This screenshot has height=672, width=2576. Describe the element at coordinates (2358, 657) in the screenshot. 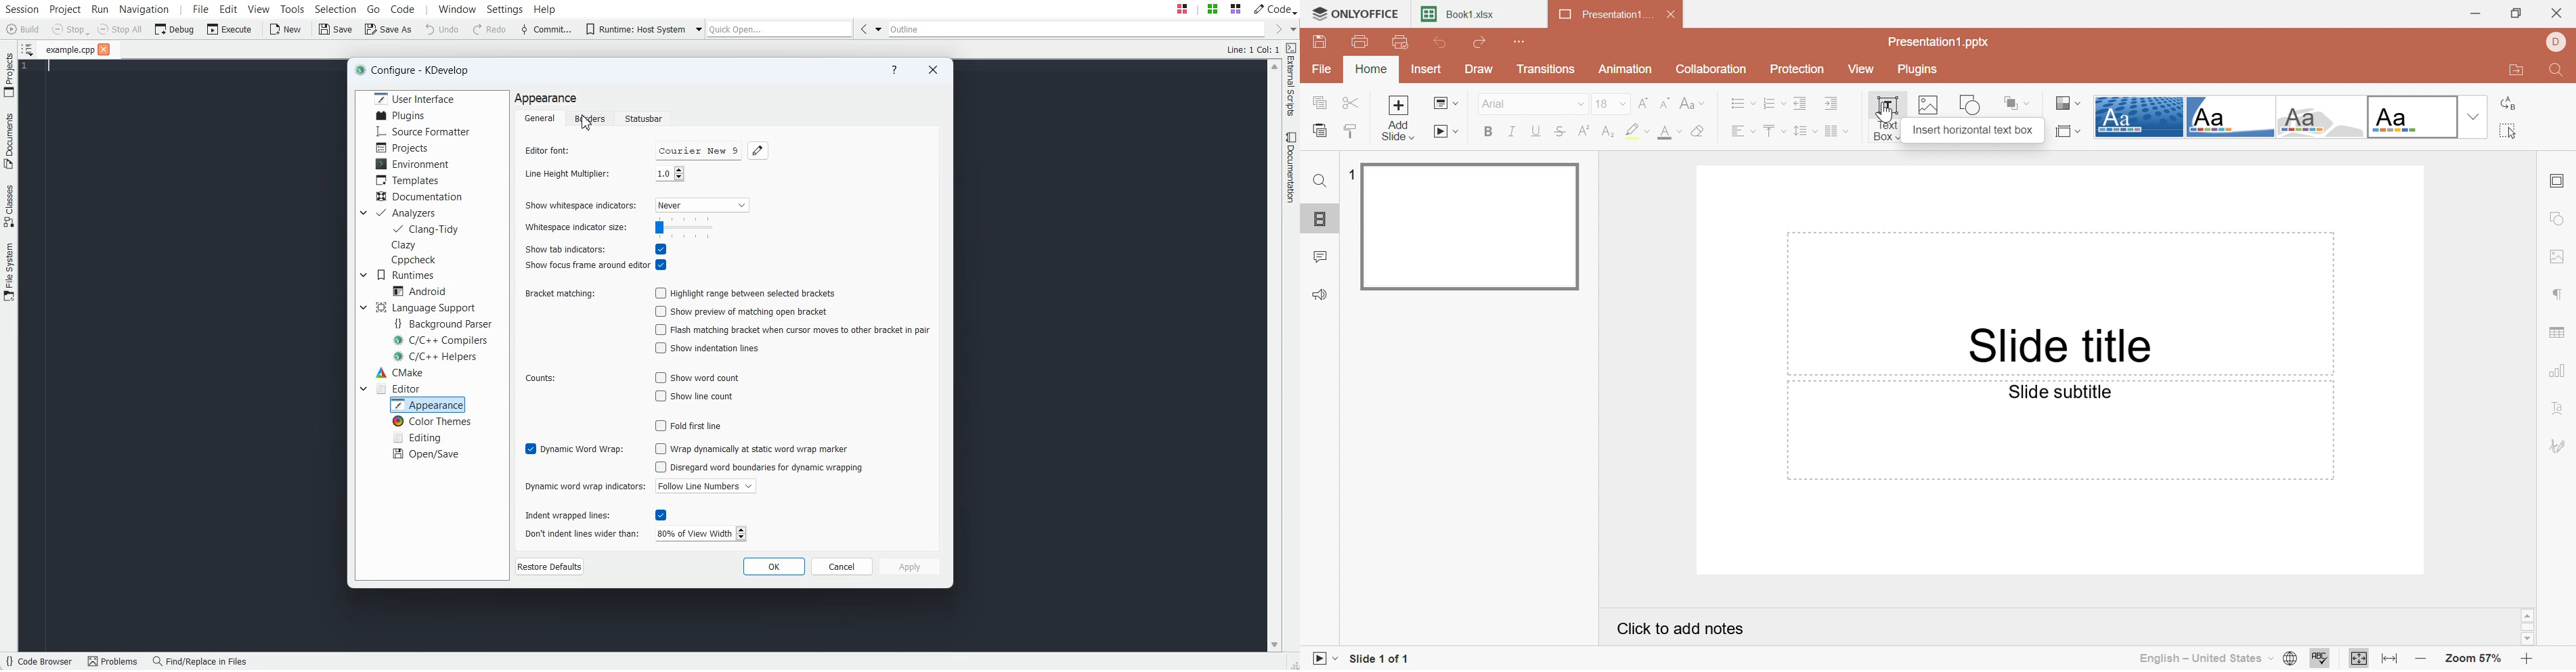

I see `Fit to slide` at that location.